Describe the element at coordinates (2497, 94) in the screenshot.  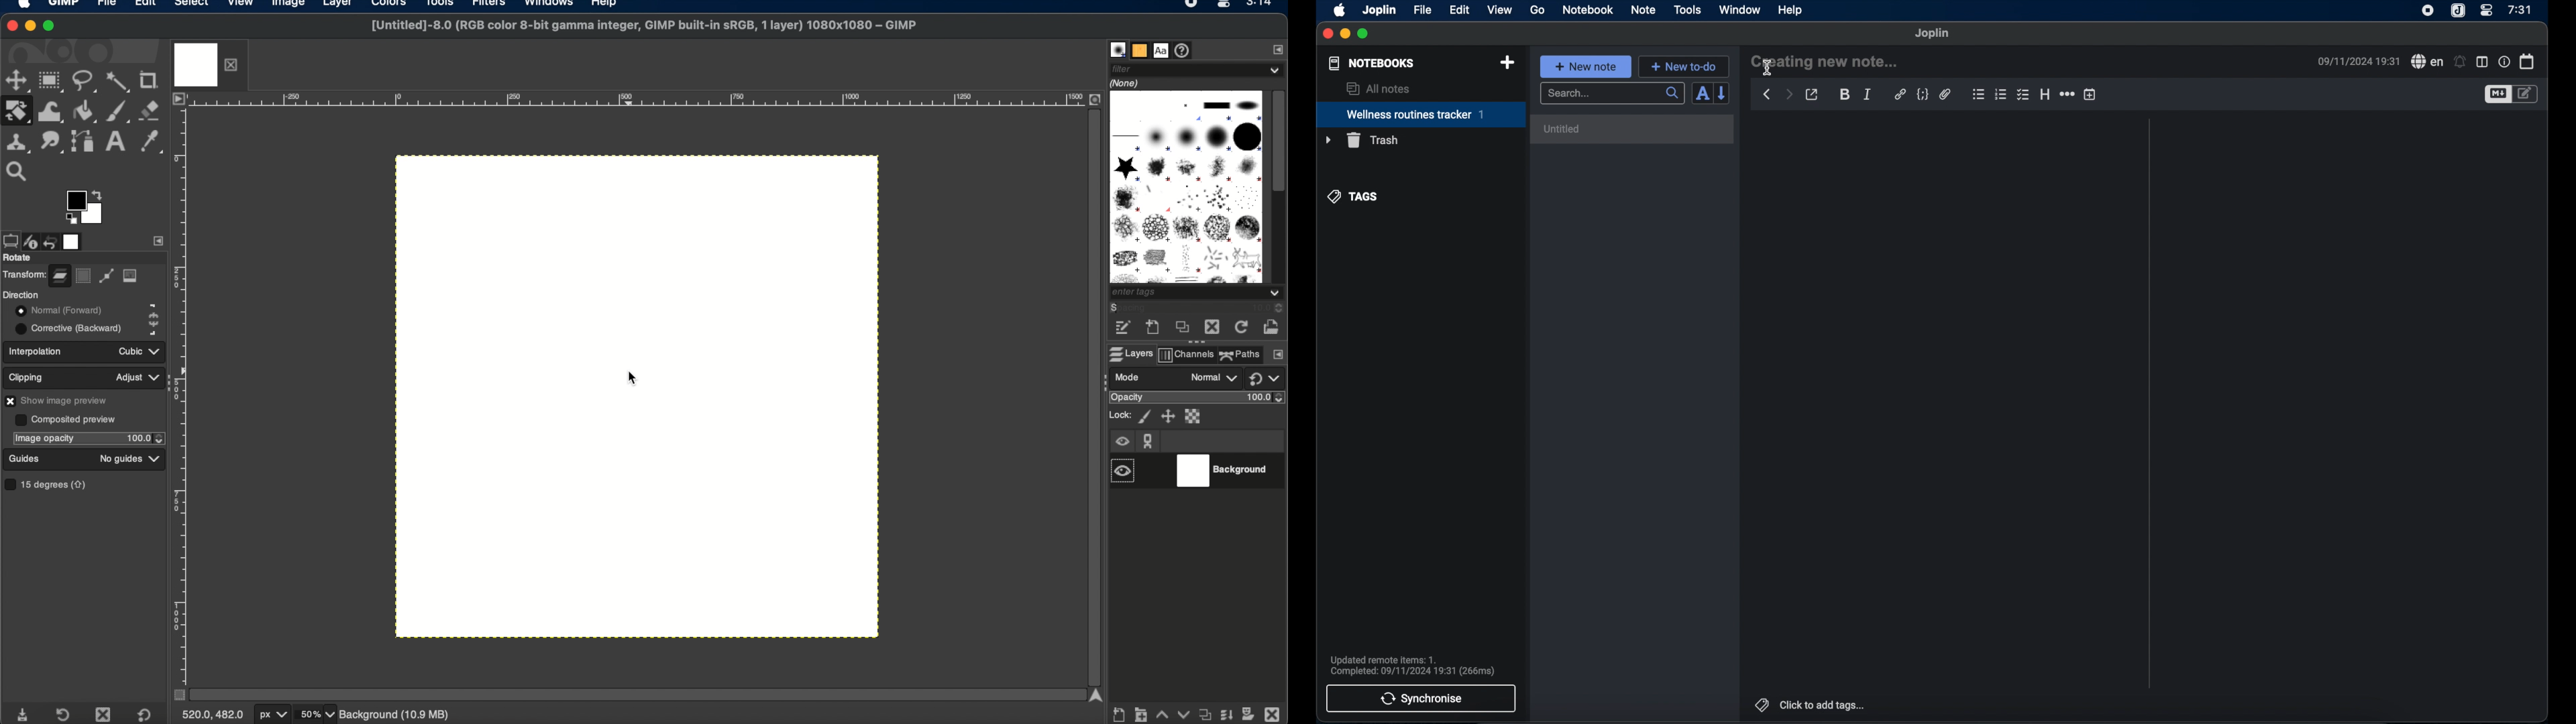
I see `toggle editors` at that location.